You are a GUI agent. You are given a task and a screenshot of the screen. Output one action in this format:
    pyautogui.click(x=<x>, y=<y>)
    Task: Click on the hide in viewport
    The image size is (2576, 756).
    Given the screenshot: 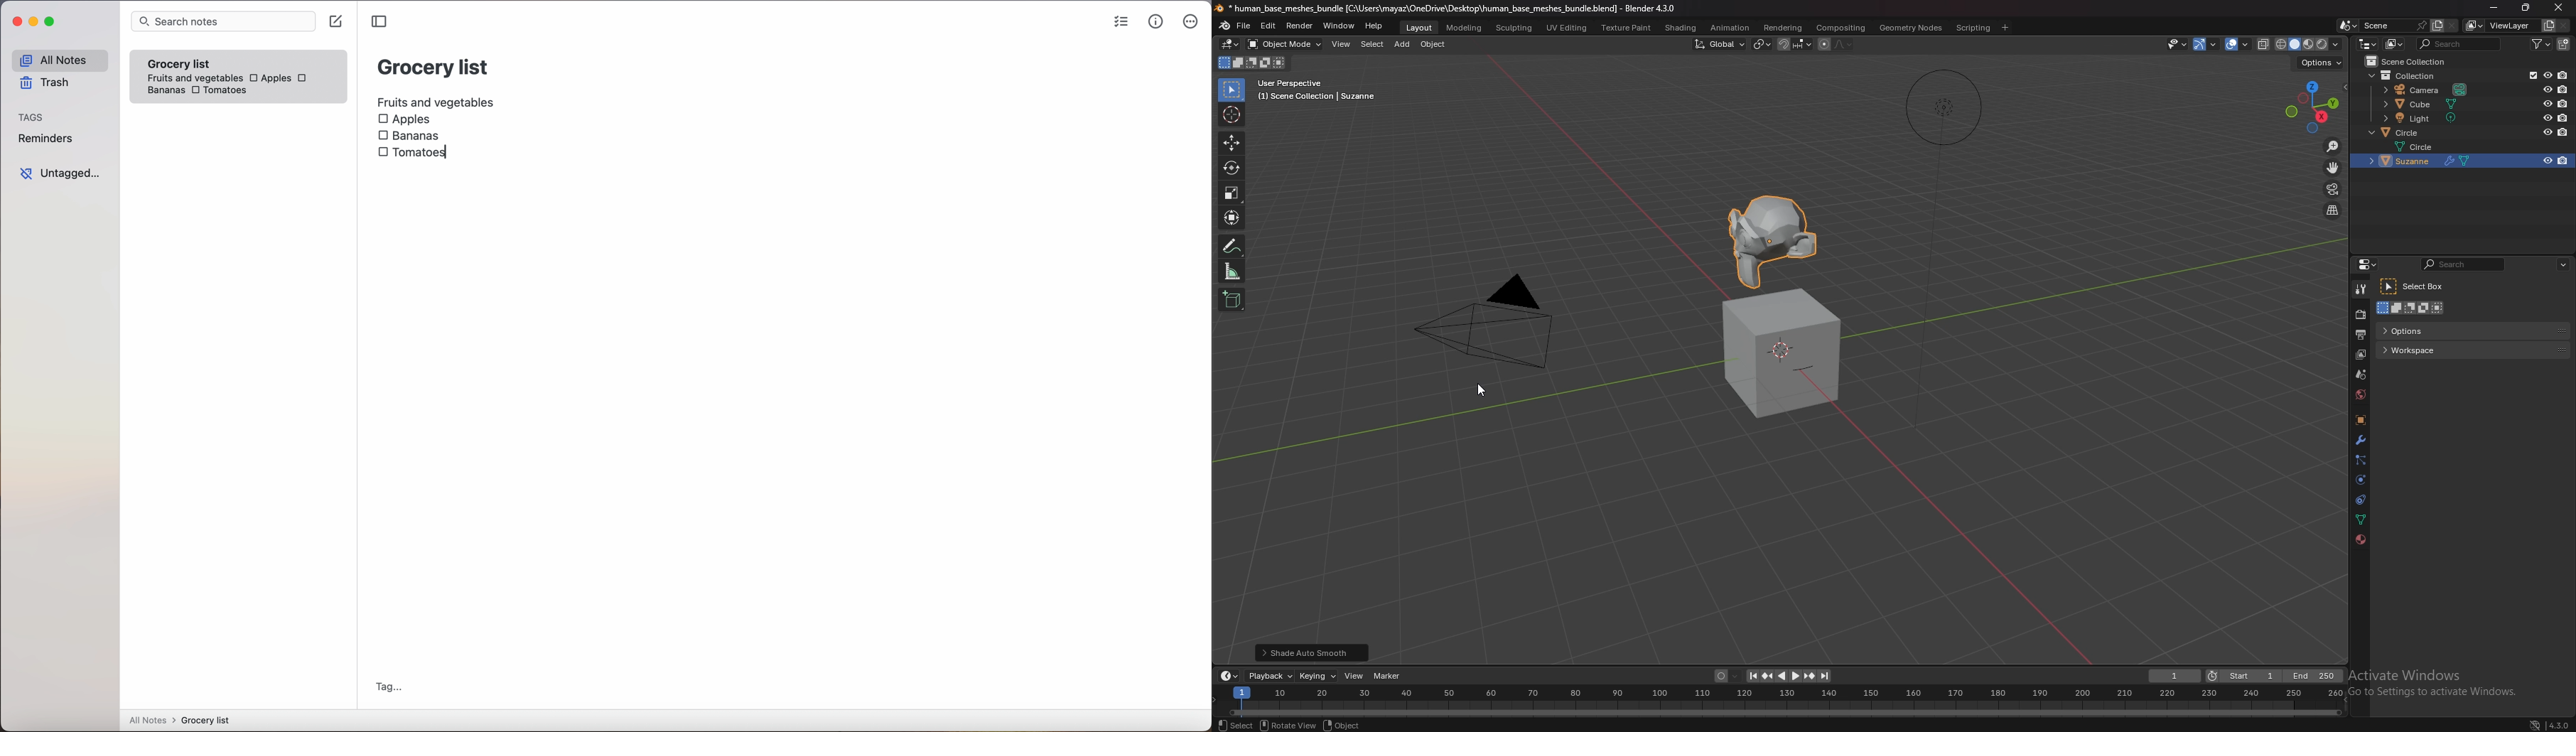 What is the action you would take?
    pyautogui.click(x=2547, y=131)
    